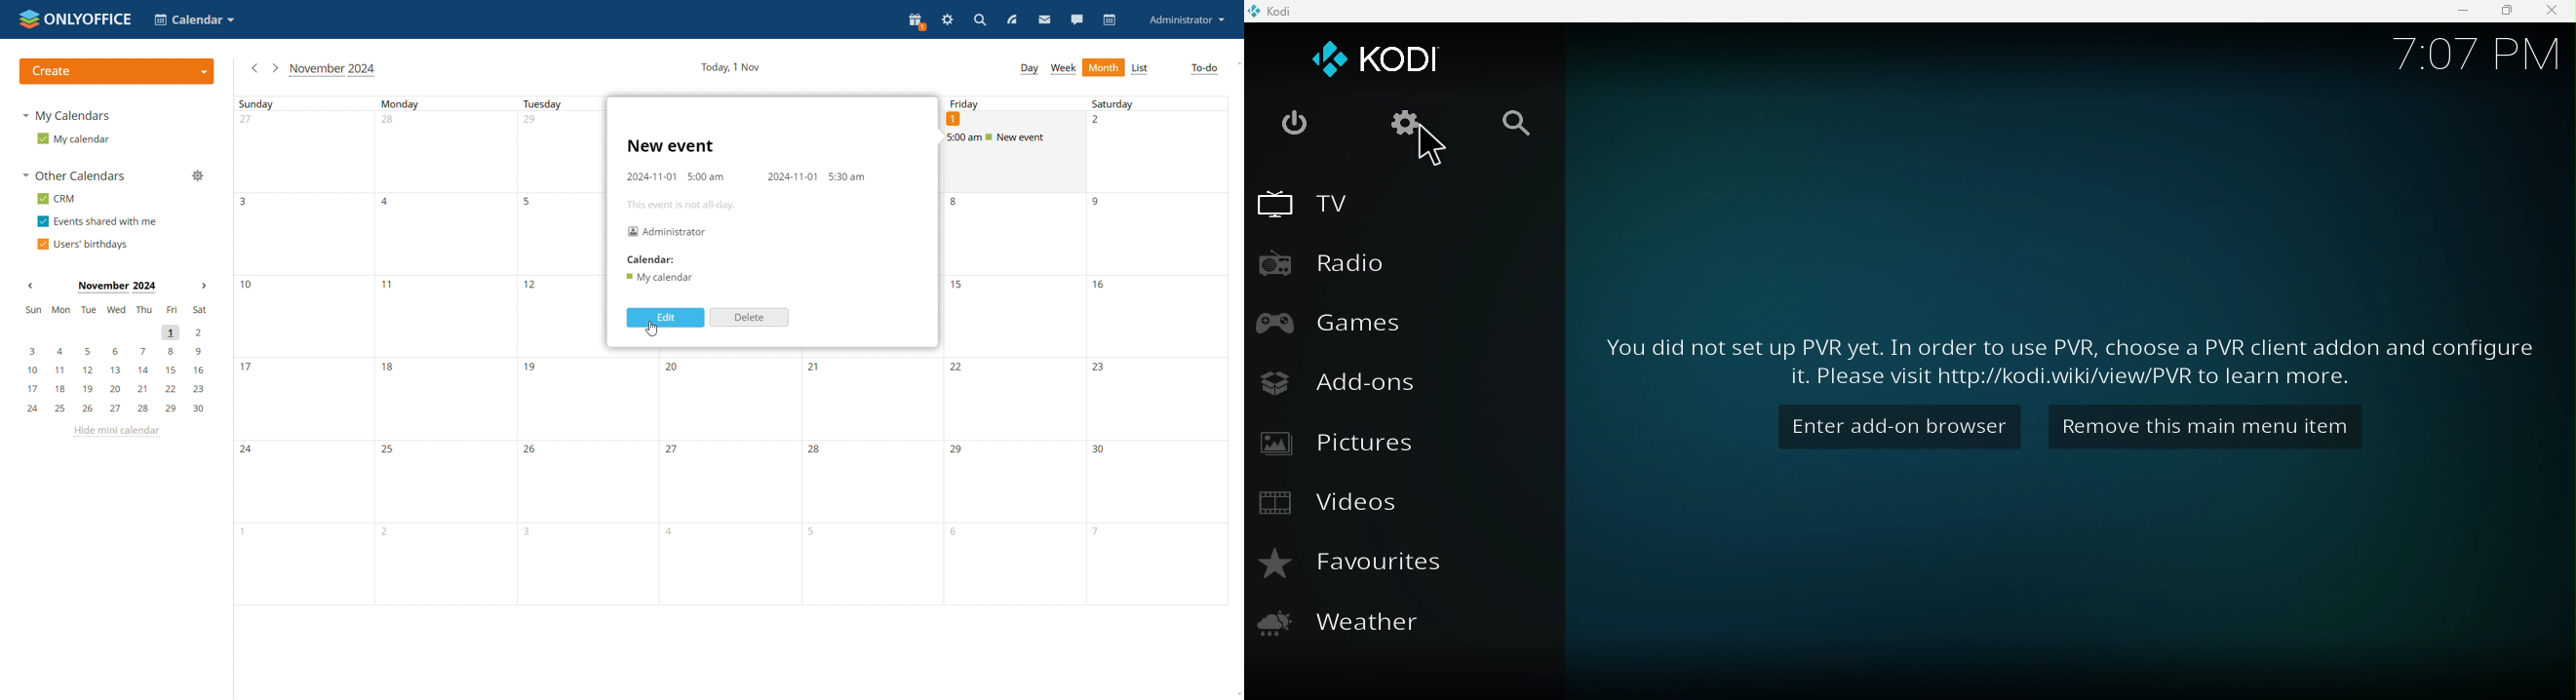 The image size is (2576, 700). What do you see at coordinates (193, 19) in the screenshot?
I see `choose application` at bounding box center [193, 19].